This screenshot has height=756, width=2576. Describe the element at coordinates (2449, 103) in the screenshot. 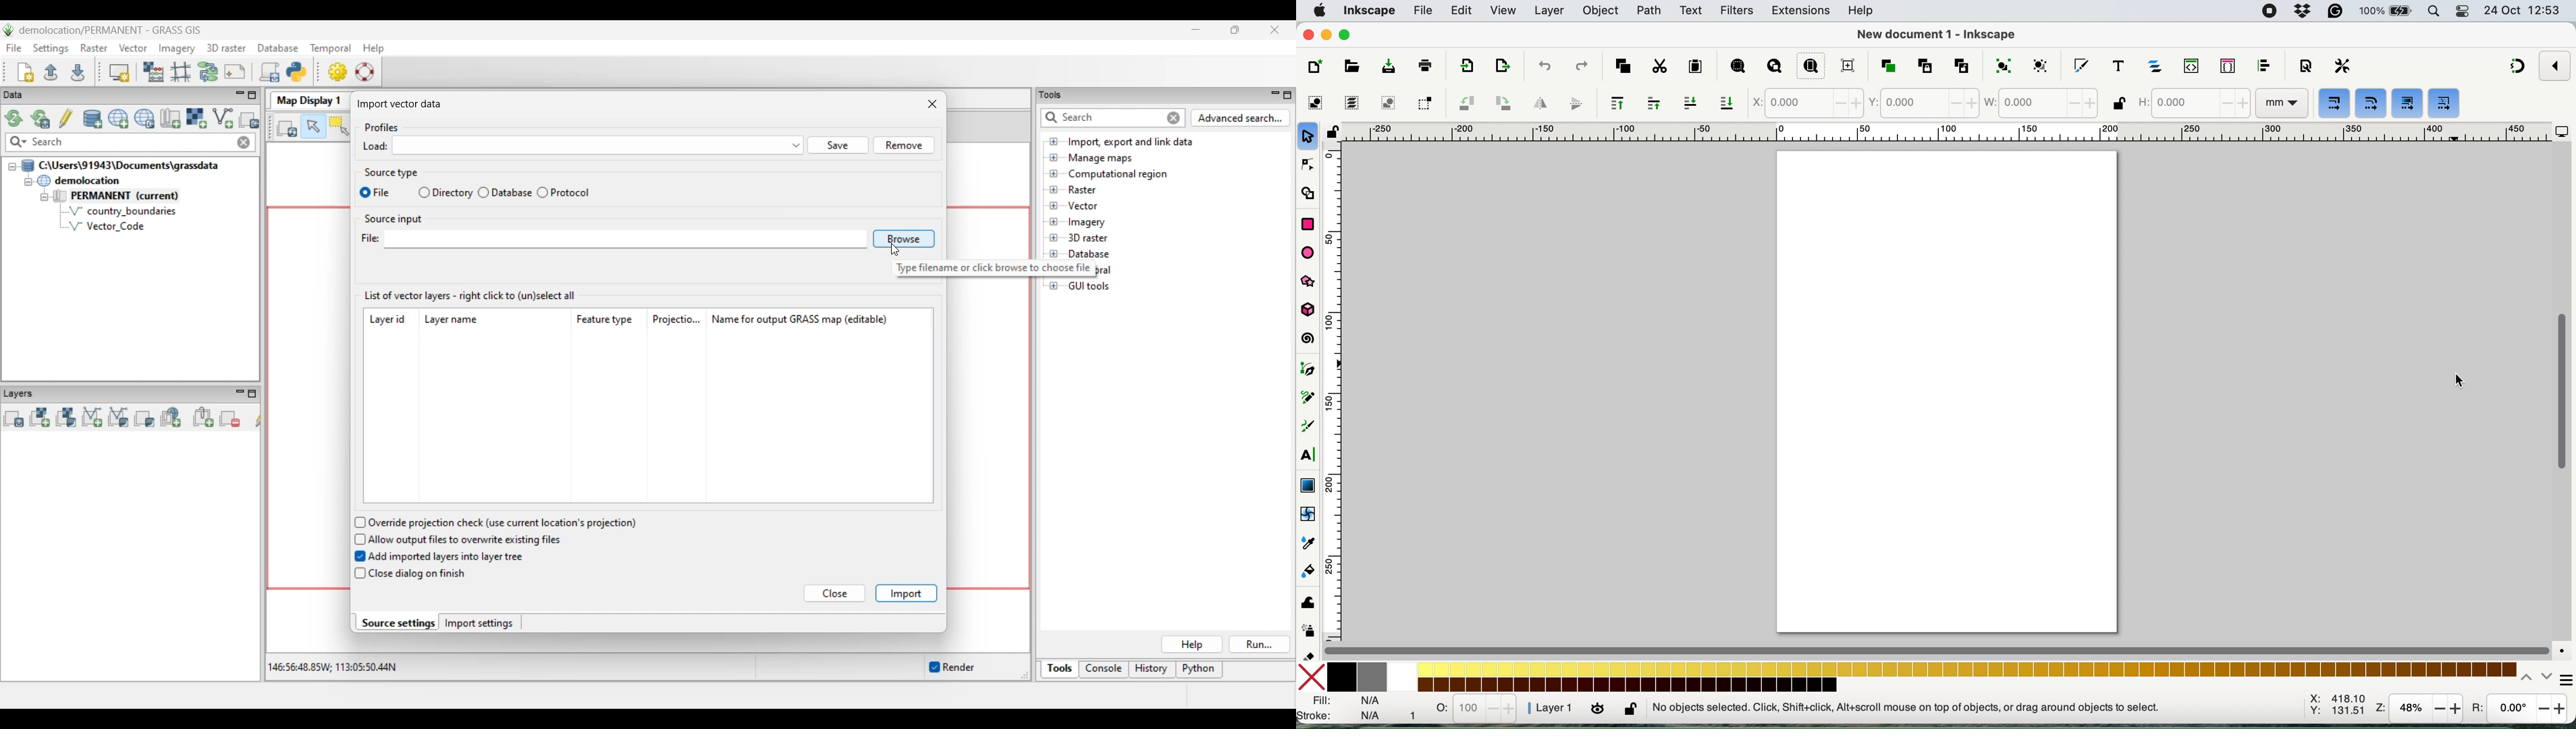

I see `move gradients` at that location.